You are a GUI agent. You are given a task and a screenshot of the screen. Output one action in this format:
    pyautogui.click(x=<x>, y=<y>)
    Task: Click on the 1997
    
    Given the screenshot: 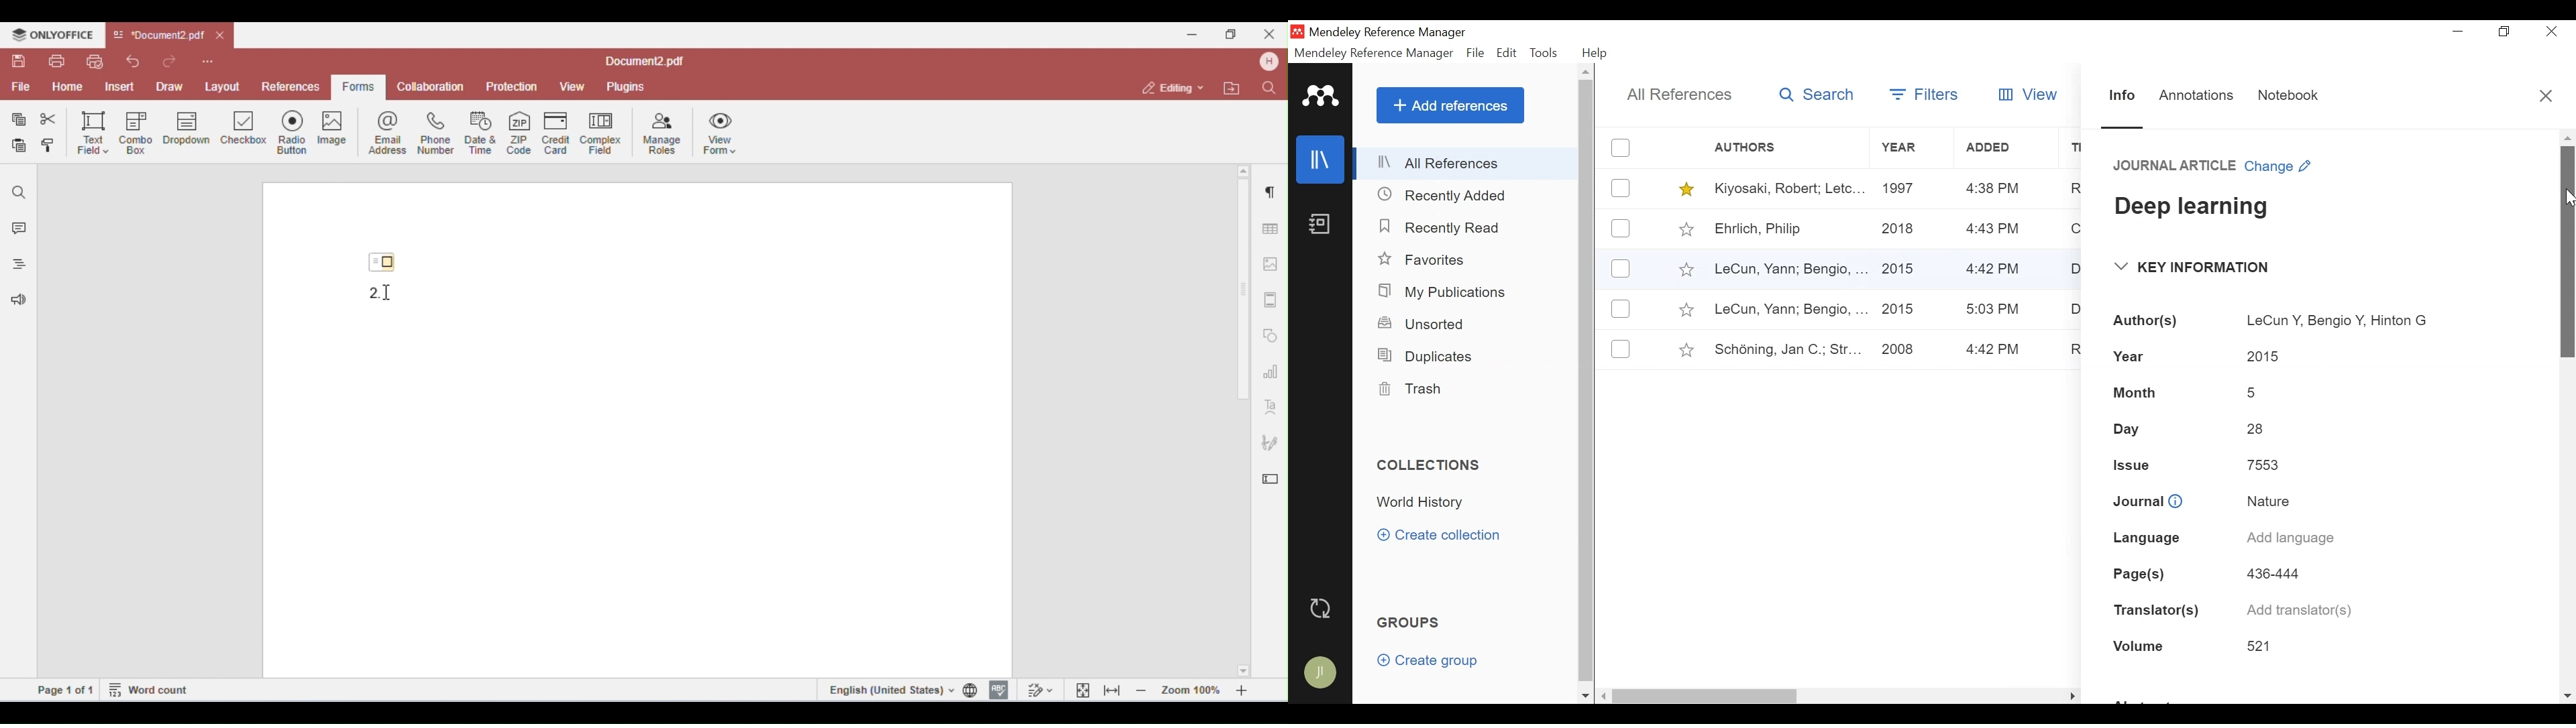 What is the action you would take?
    pyautogui.click(x=1902, y=187)
    